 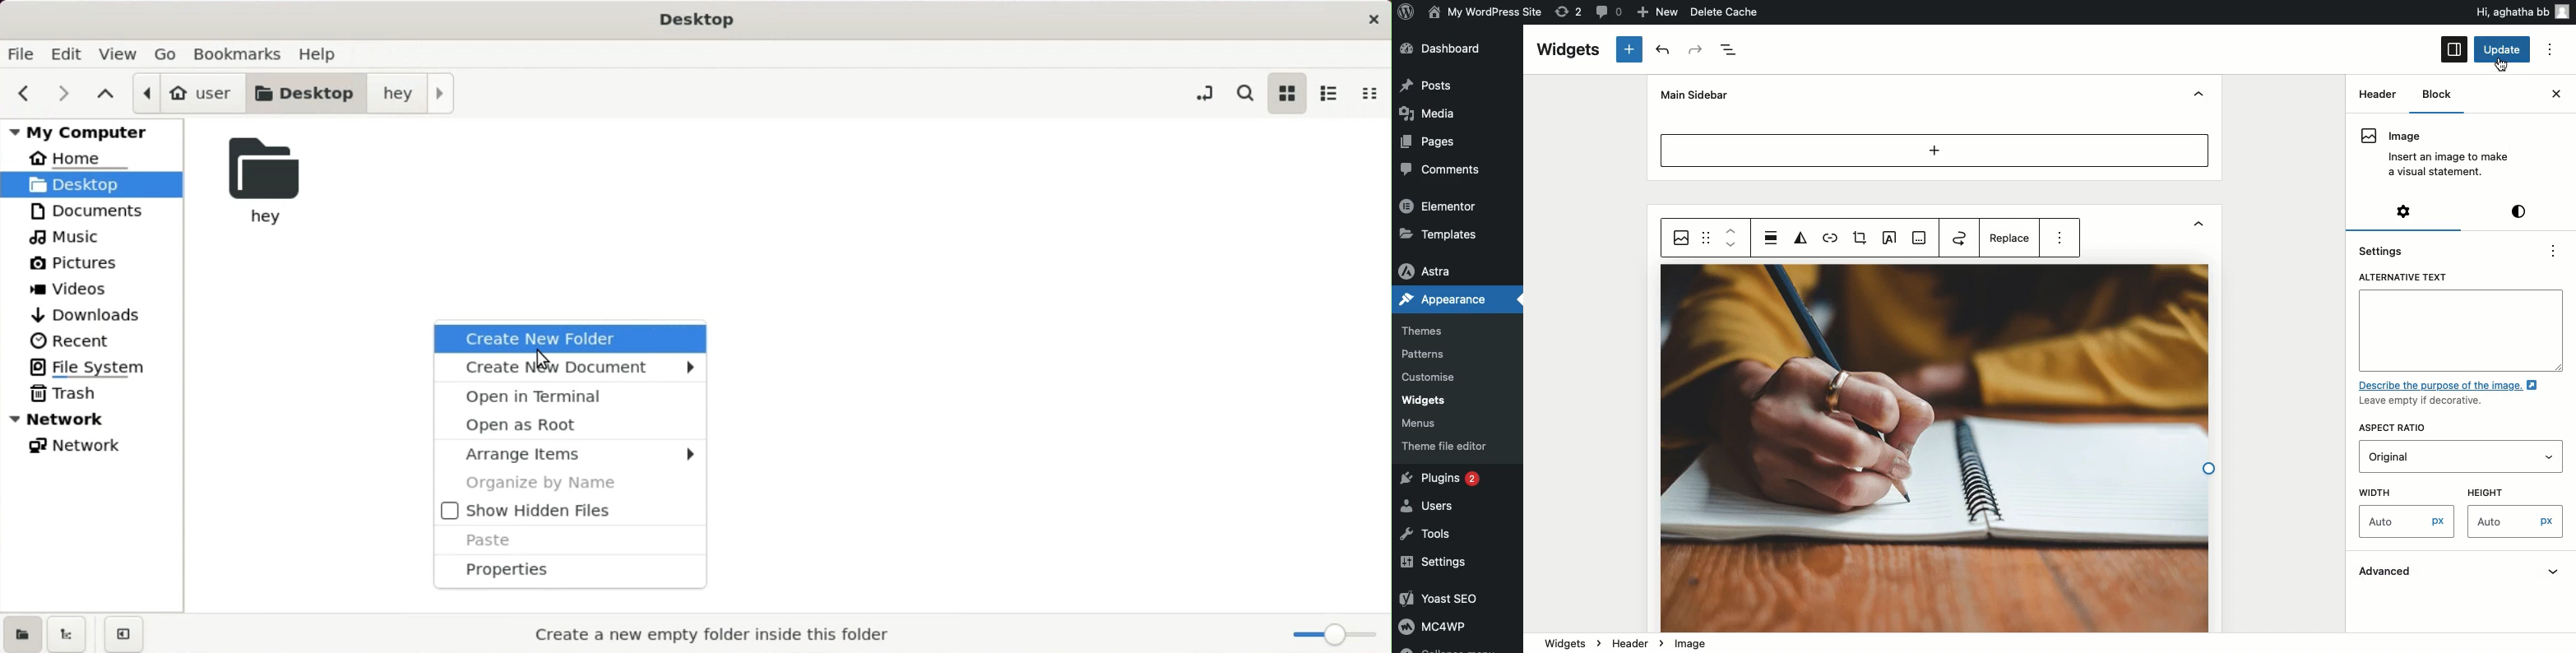 I want to click on Auto px, so click(x=2518, y=523).